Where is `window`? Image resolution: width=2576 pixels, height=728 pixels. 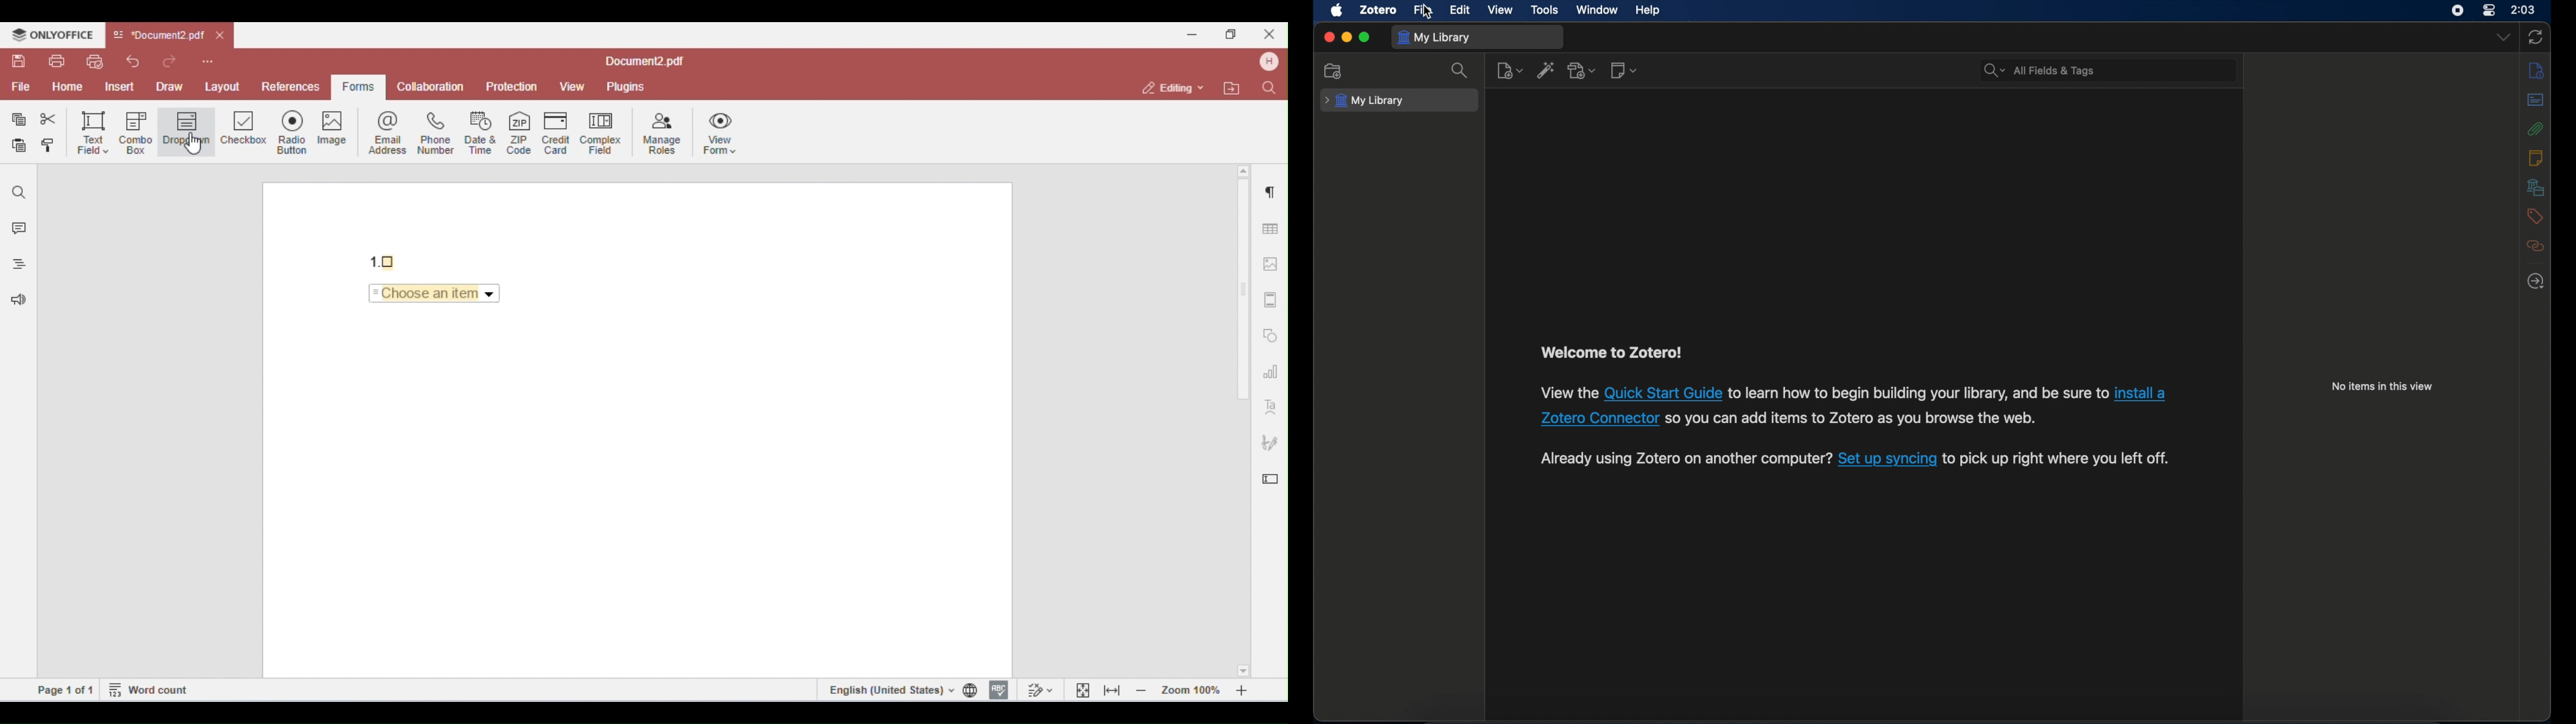
window is located at coordinates (1597, 10).